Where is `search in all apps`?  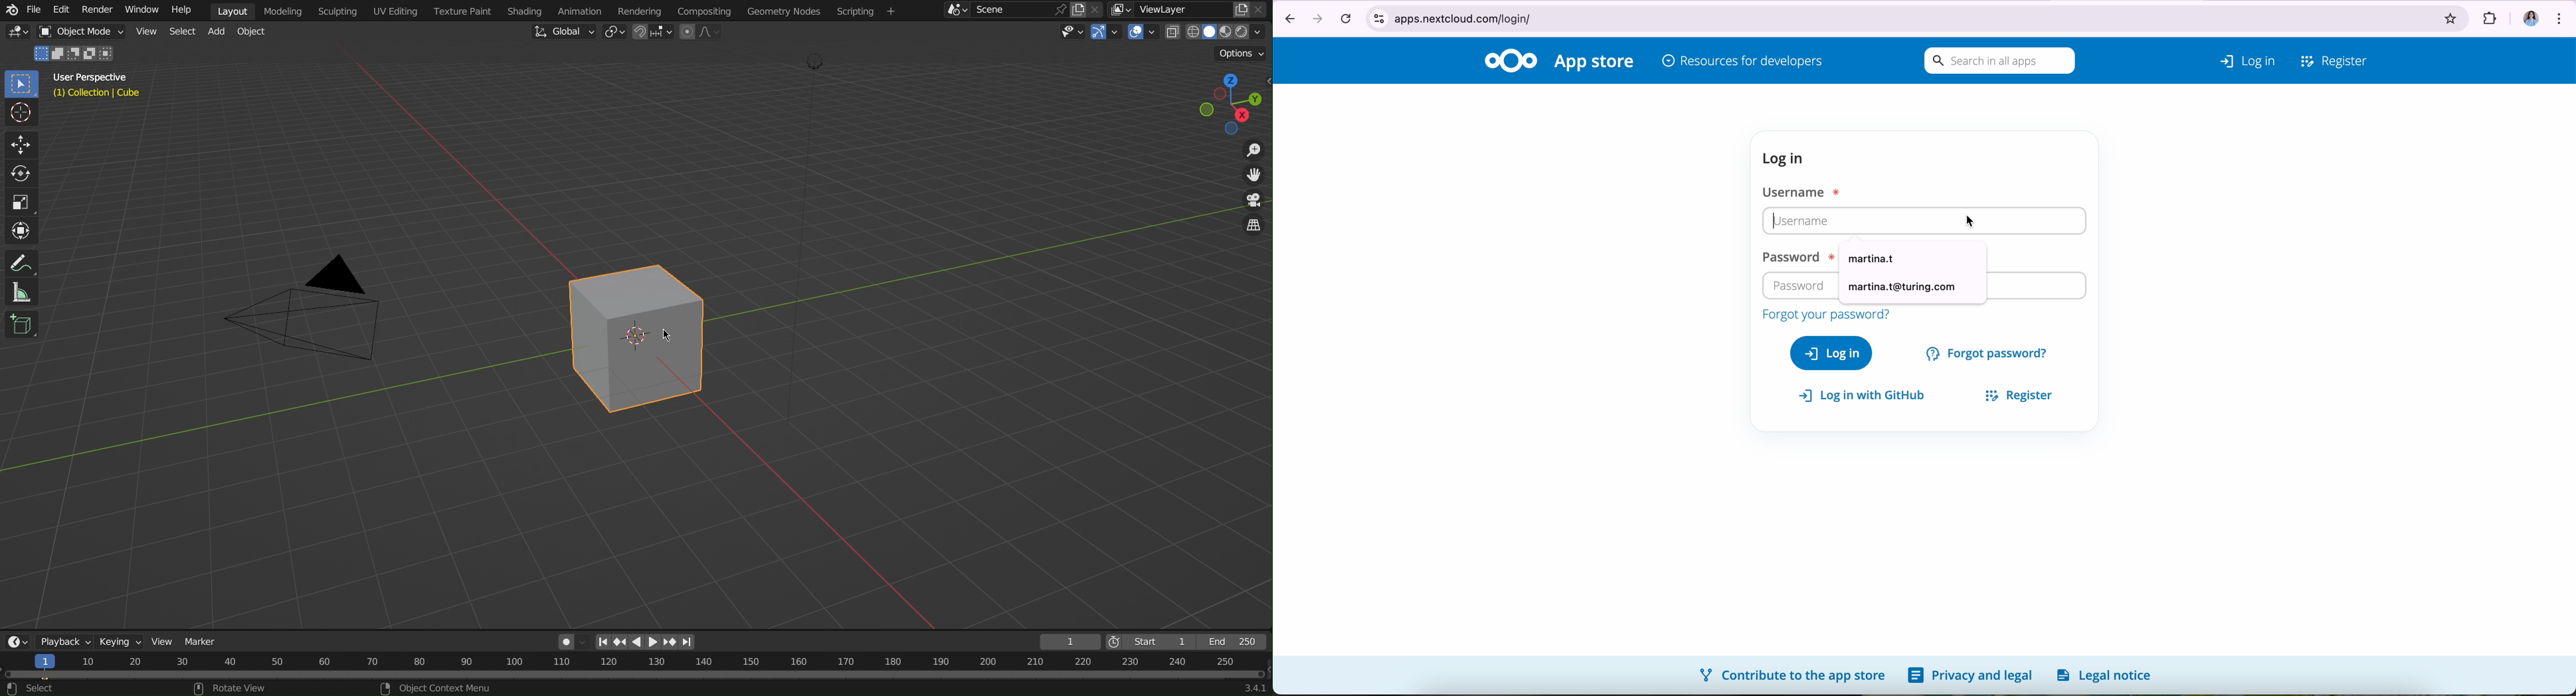
search in all apps is located at coordinates (1997, 61).